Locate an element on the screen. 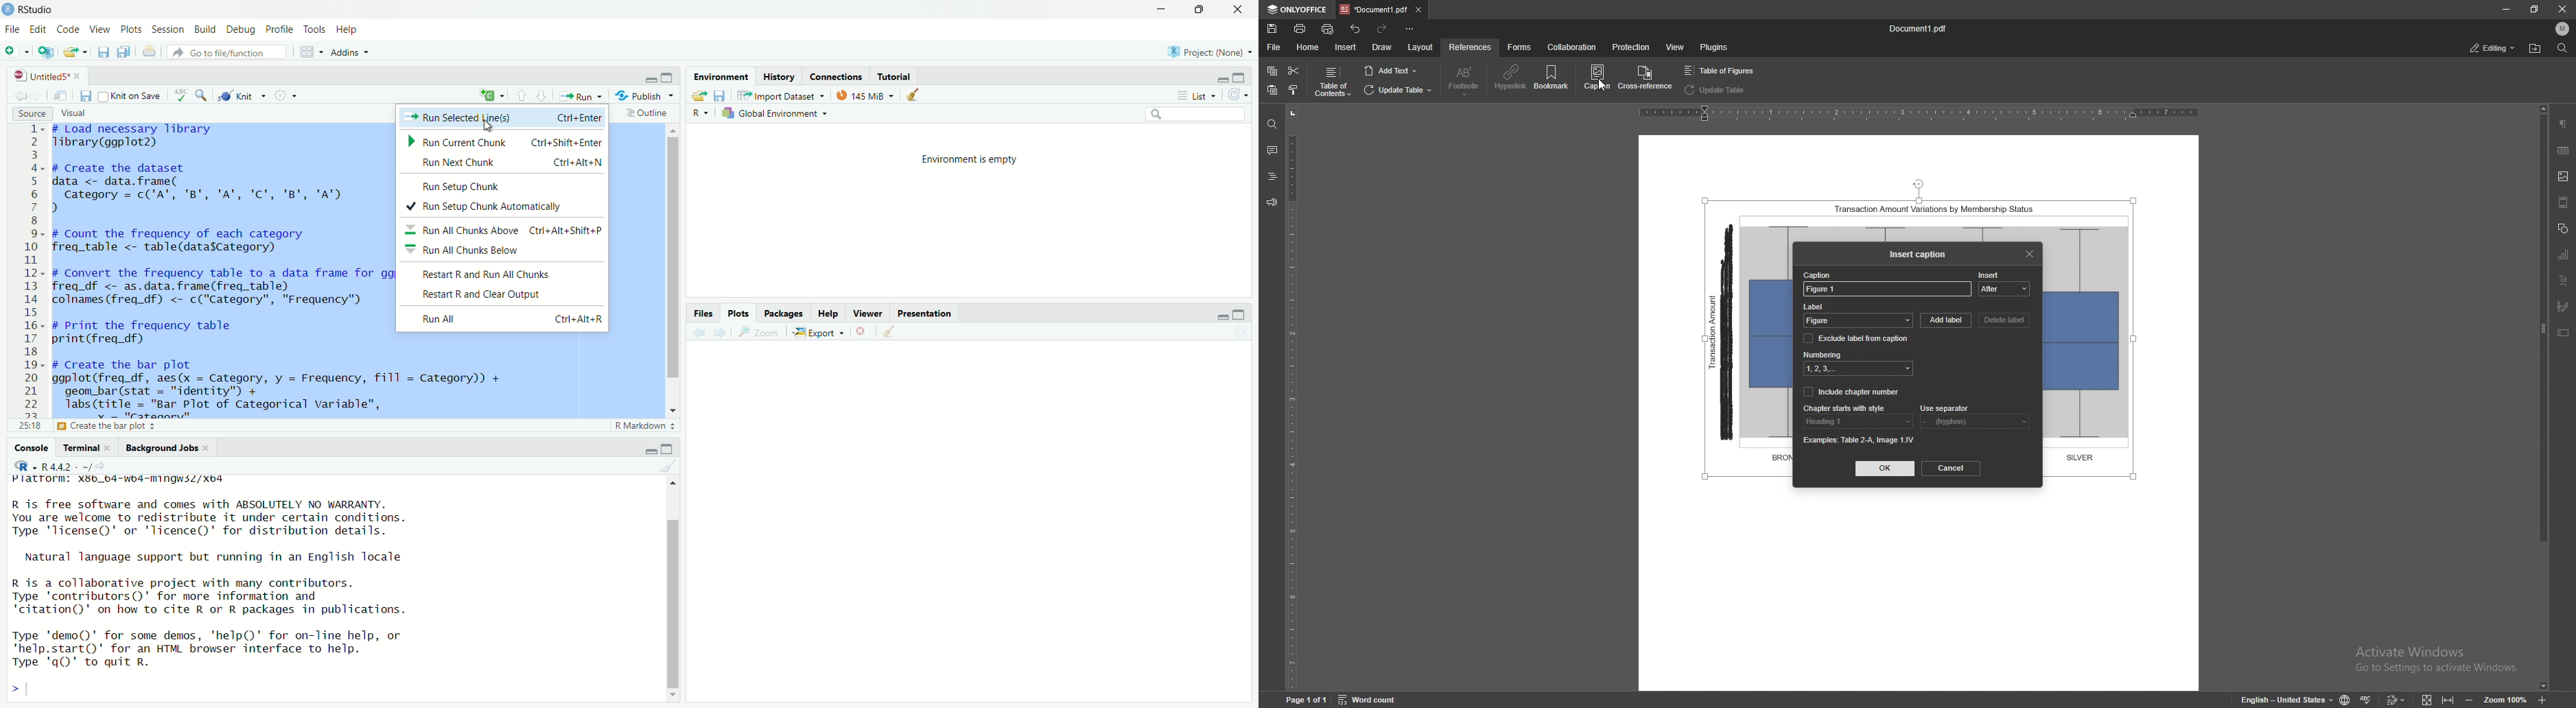 The height and width of the screenshot is (728, 2576). environment is empty is located at coordinates (970, 159).